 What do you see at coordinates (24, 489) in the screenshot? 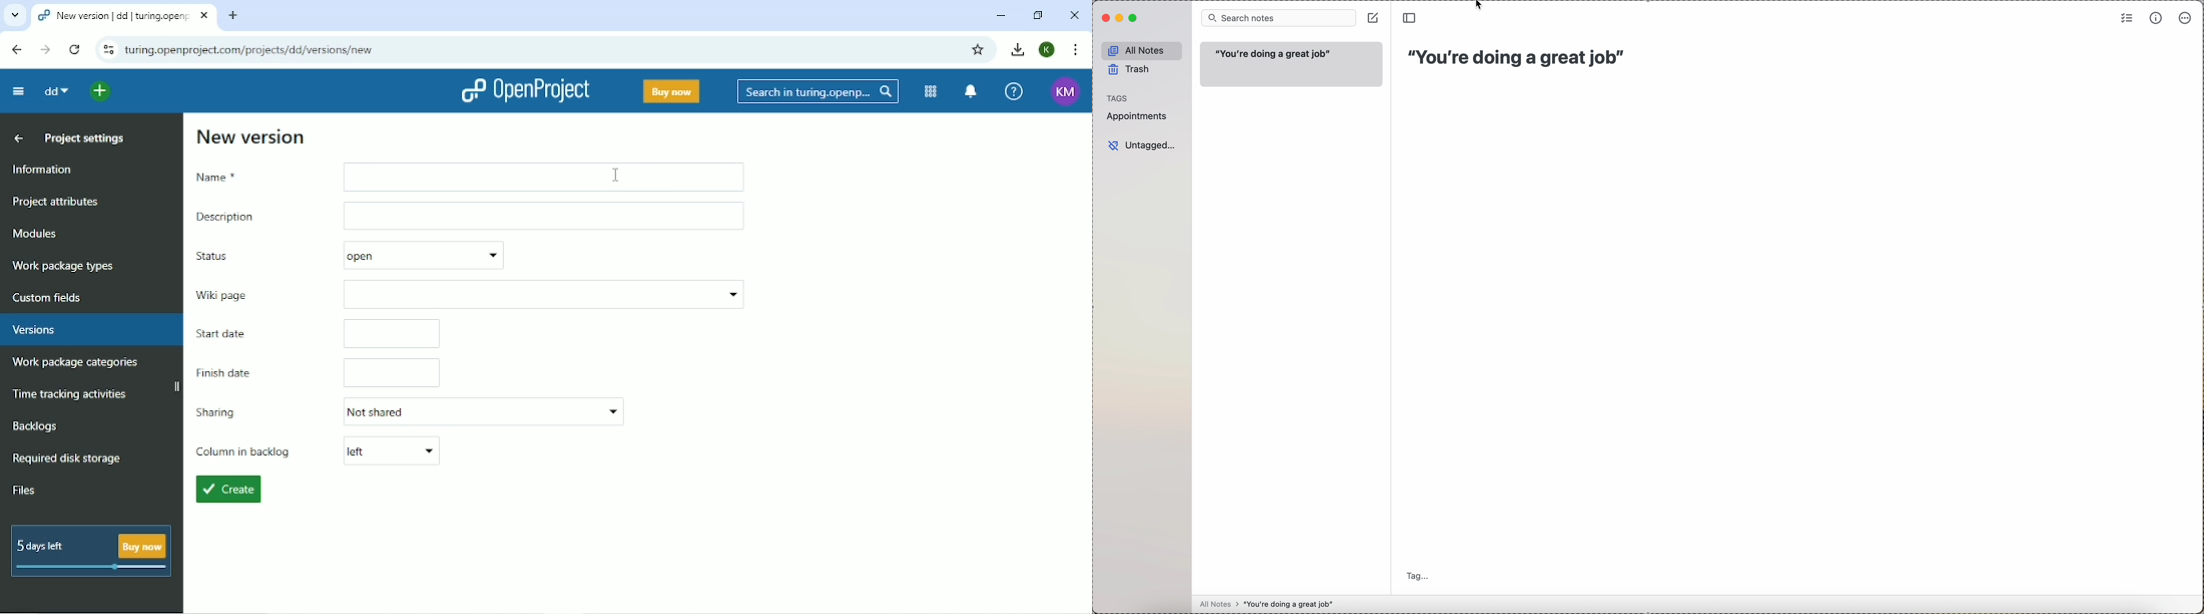
I see `Files` at bounding box center [24, 489].